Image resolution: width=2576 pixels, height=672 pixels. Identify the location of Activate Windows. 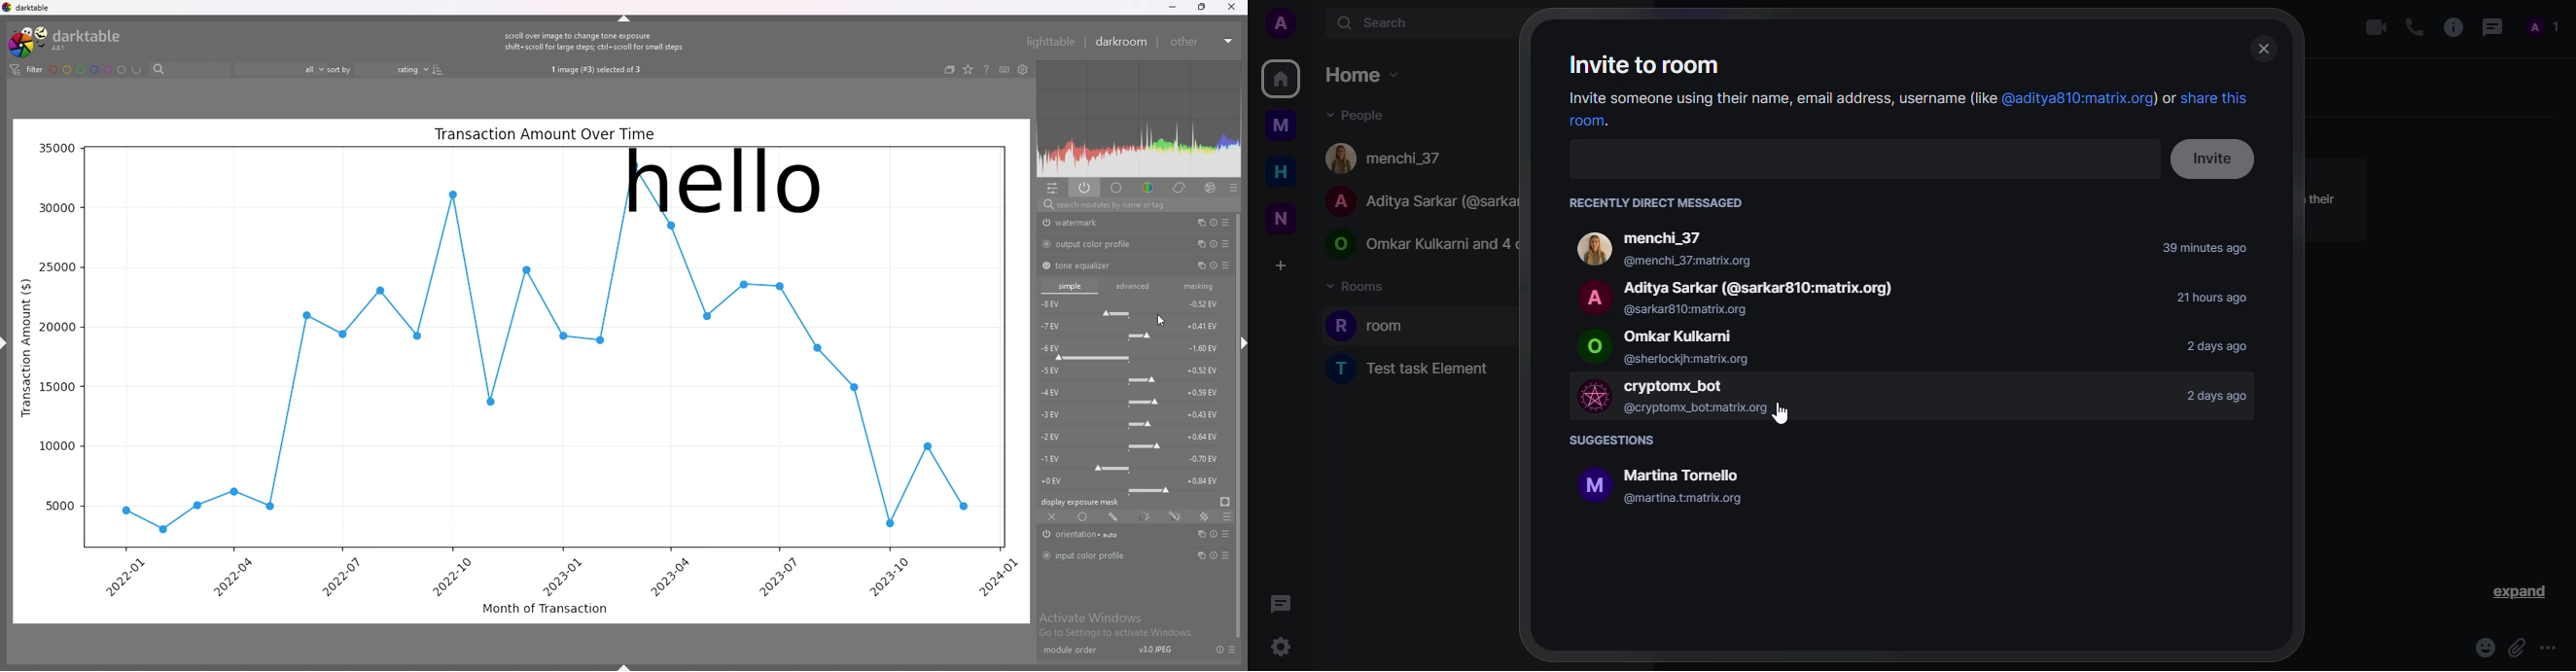
(1092, 617).